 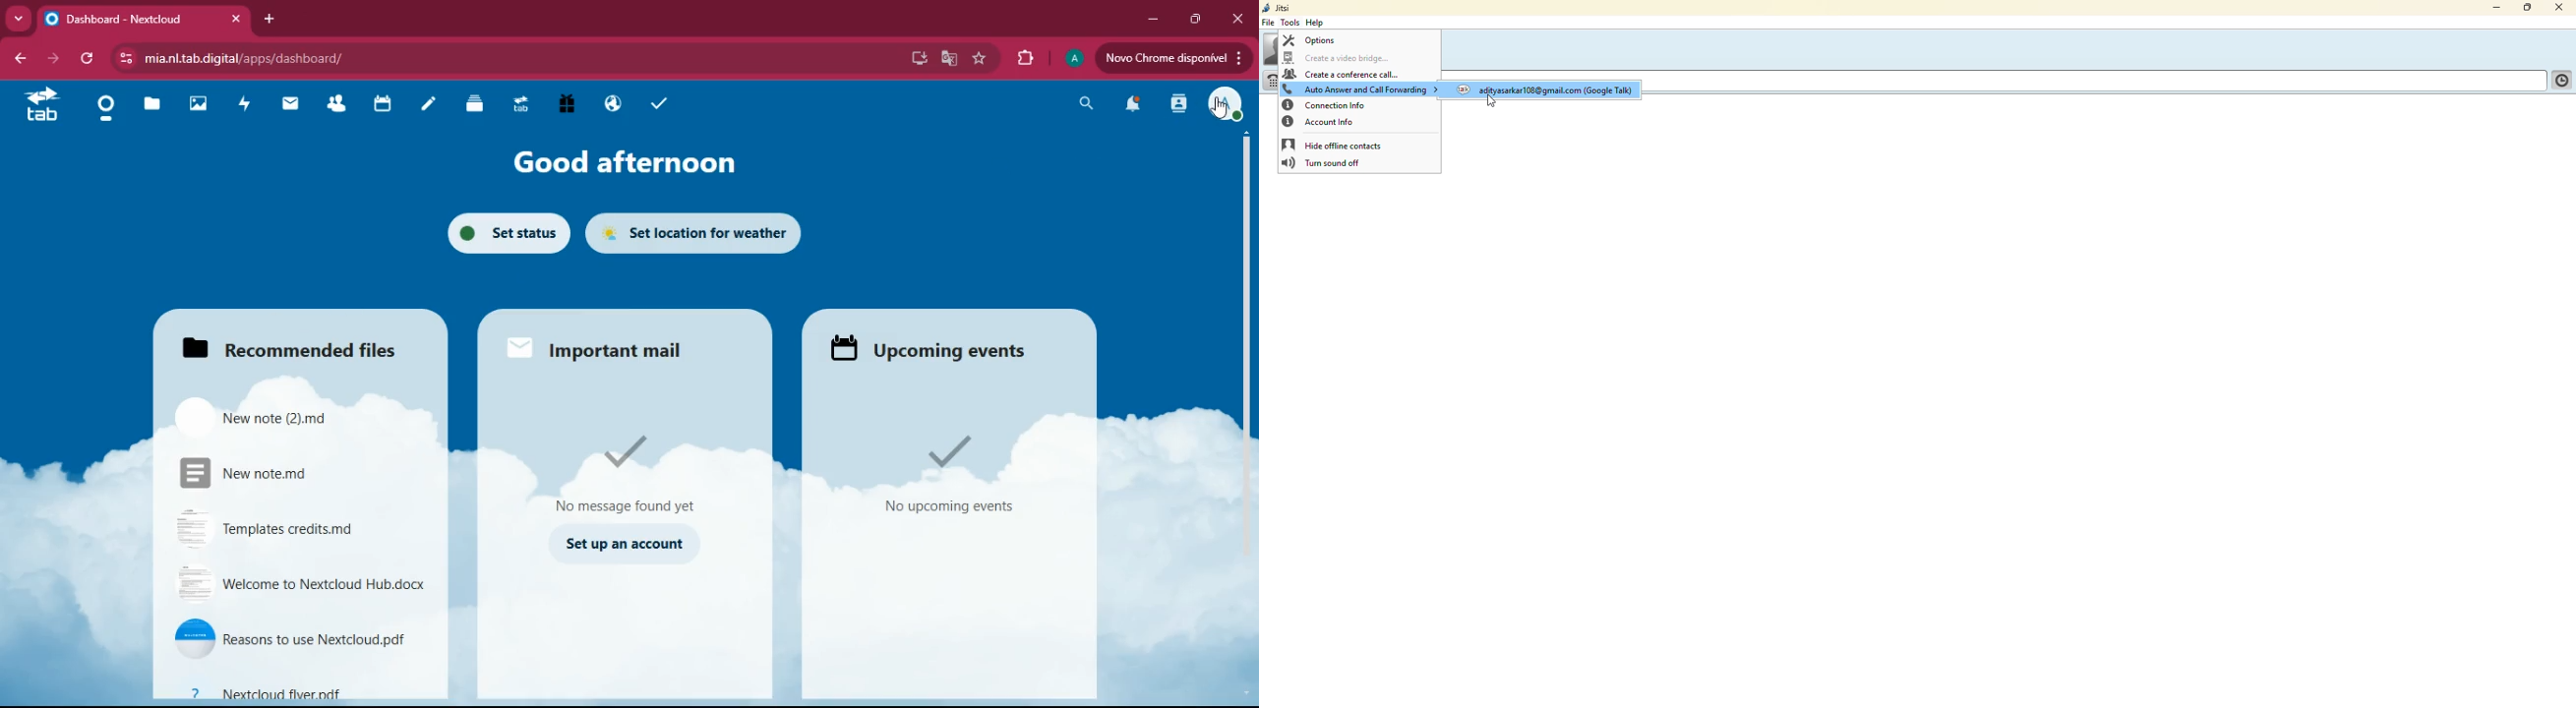 I want to click on more, so click(x=18, y=21).